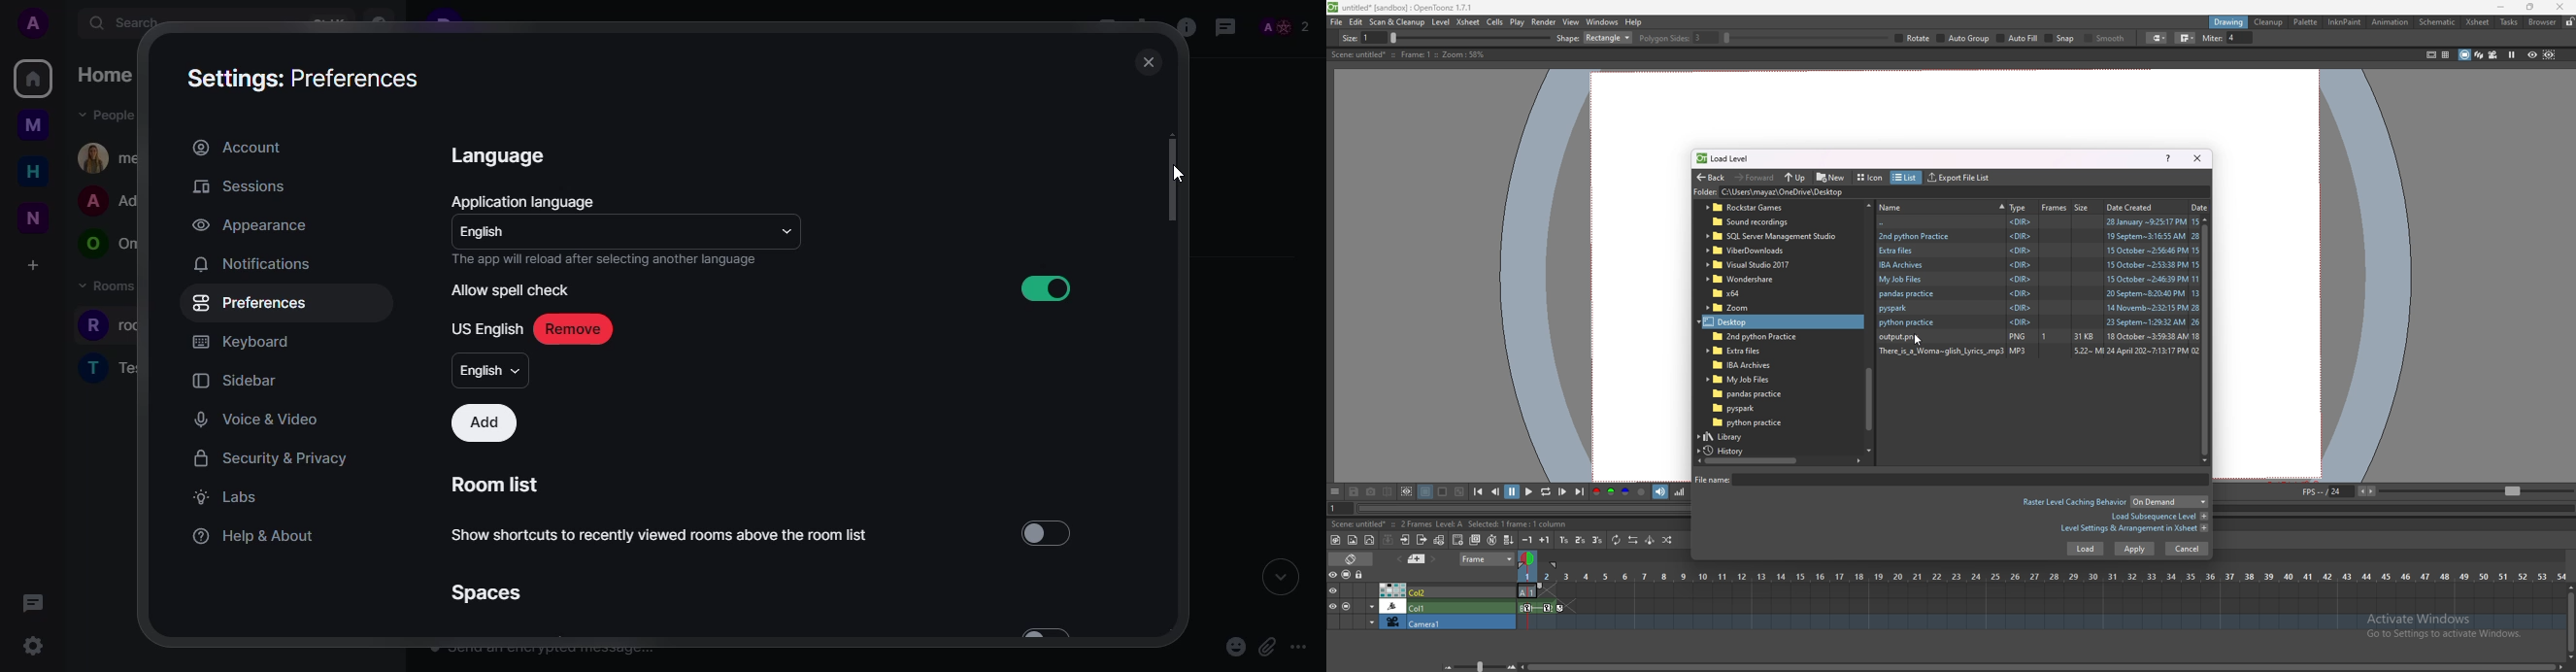  I want to click on add, so click(485, 423).